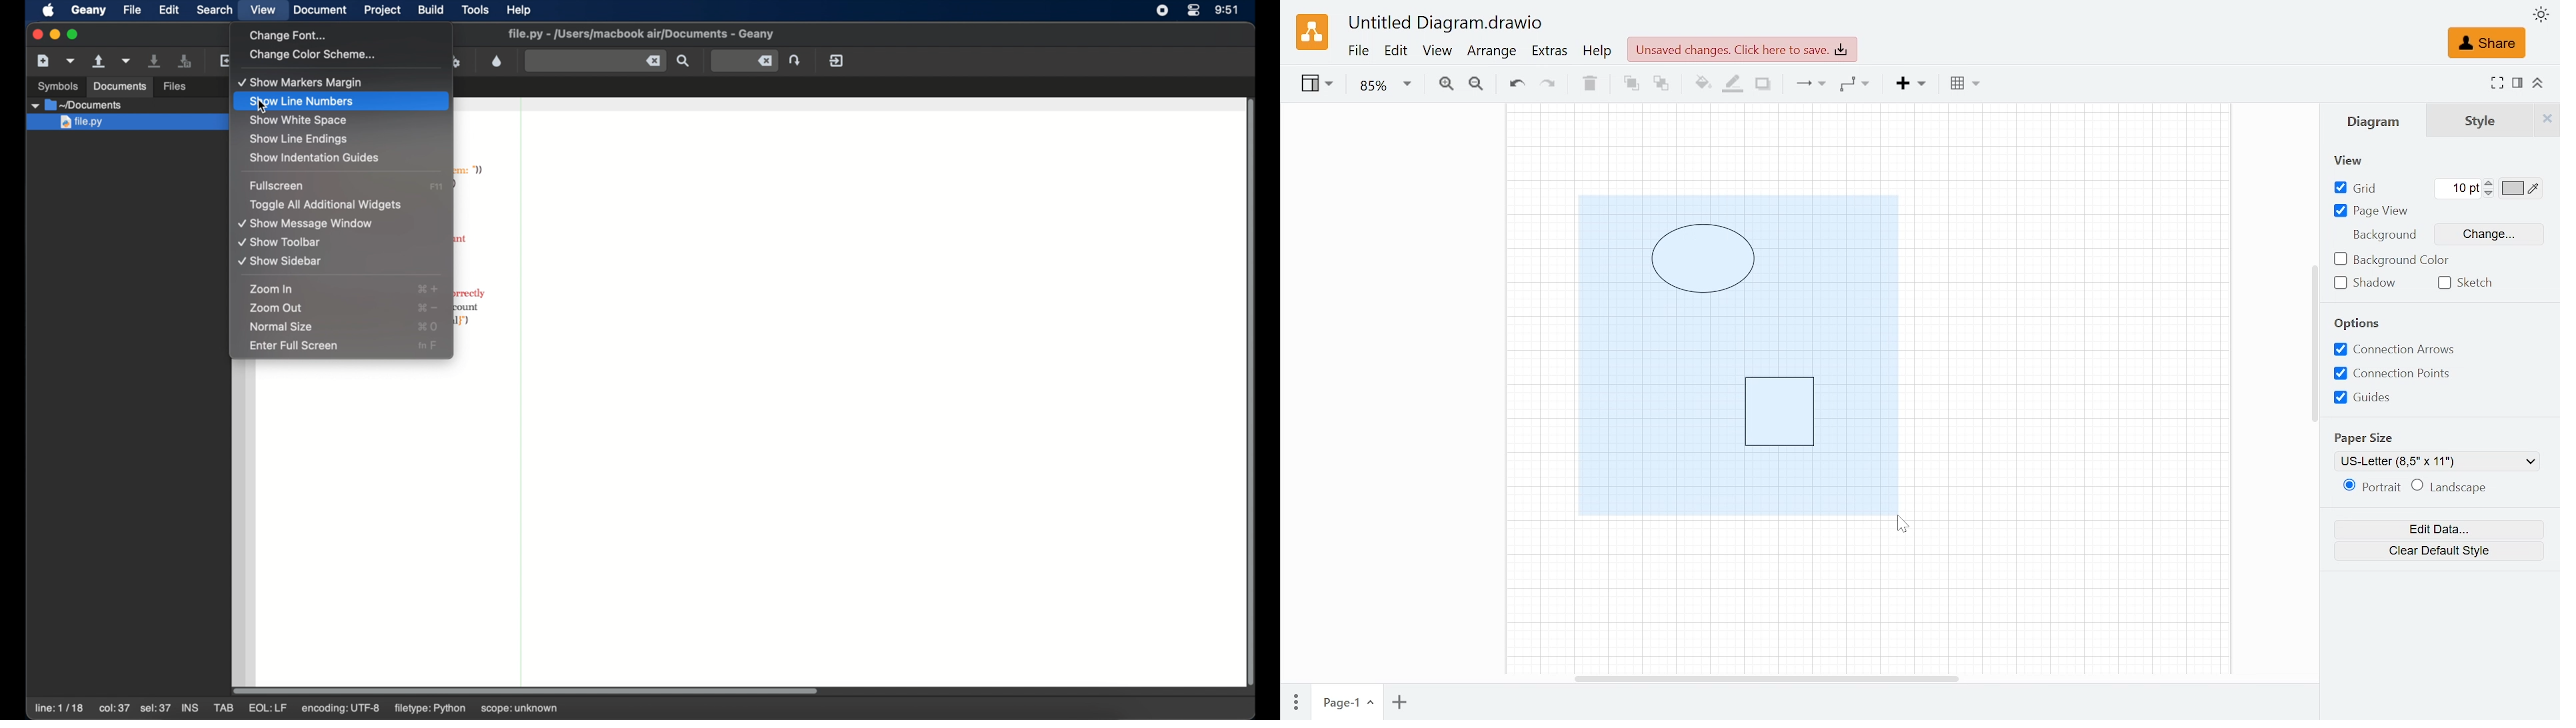 This screenshot has height=728, width=2576. What do you see at coordinates (2365, 283) in the screenshot?
I see `Shadow` at bounding box center [2365, 283].